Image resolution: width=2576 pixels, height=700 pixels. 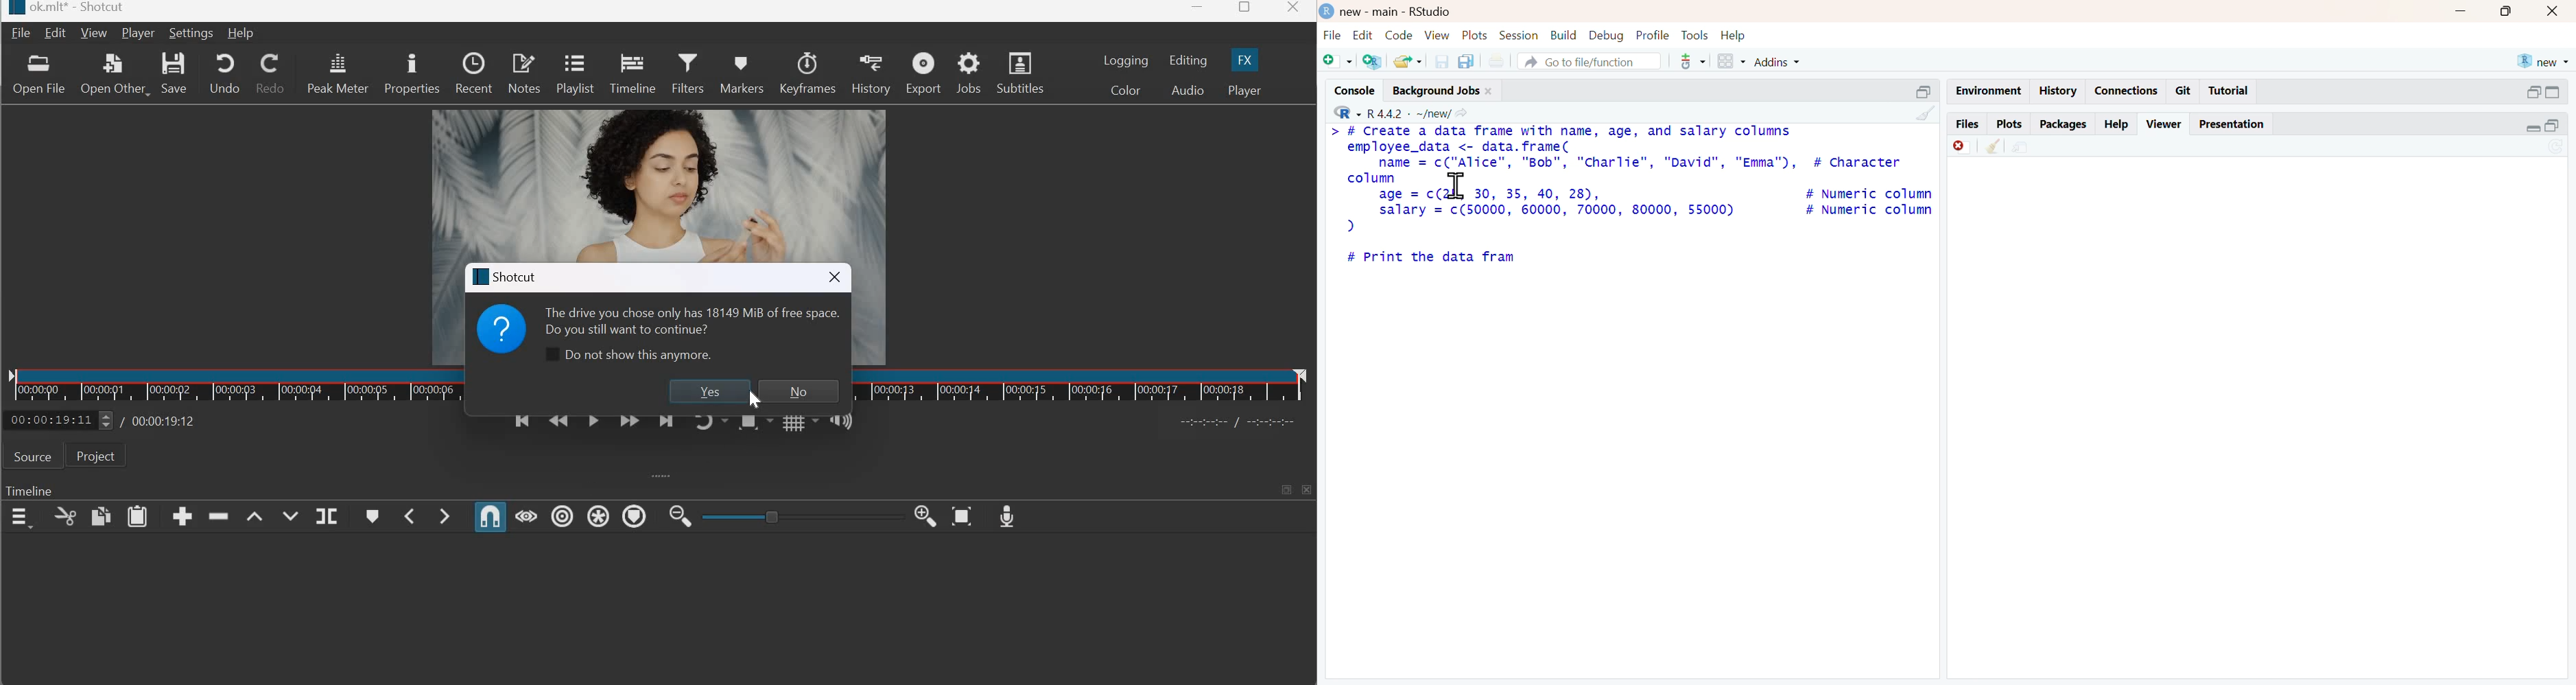 What do you see at coordinates (1993, 150) in the screenshot?
I see `Remove all viewer item` at bounding box center [1993, 150].